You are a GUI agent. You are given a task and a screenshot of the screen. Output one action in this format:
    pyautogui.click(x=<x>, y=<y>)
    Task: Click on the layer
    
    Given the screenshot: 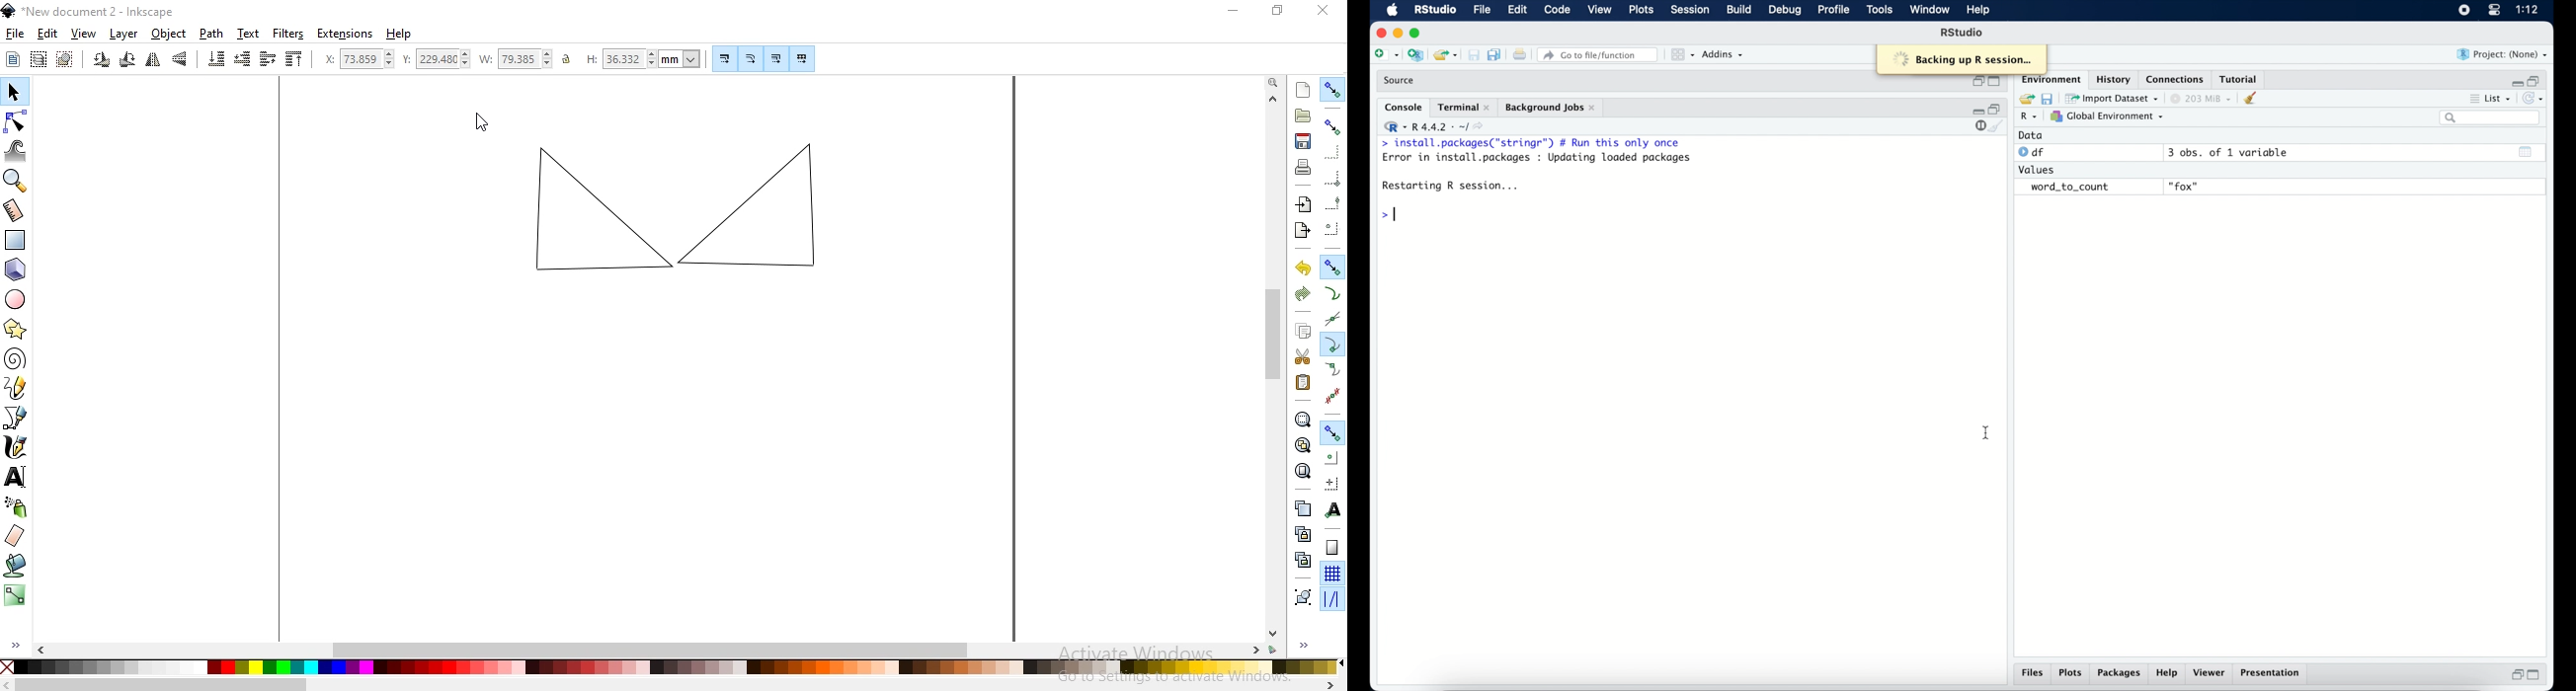 What is the action you would take?
    pyautogui.click(x=124, y=34)
    